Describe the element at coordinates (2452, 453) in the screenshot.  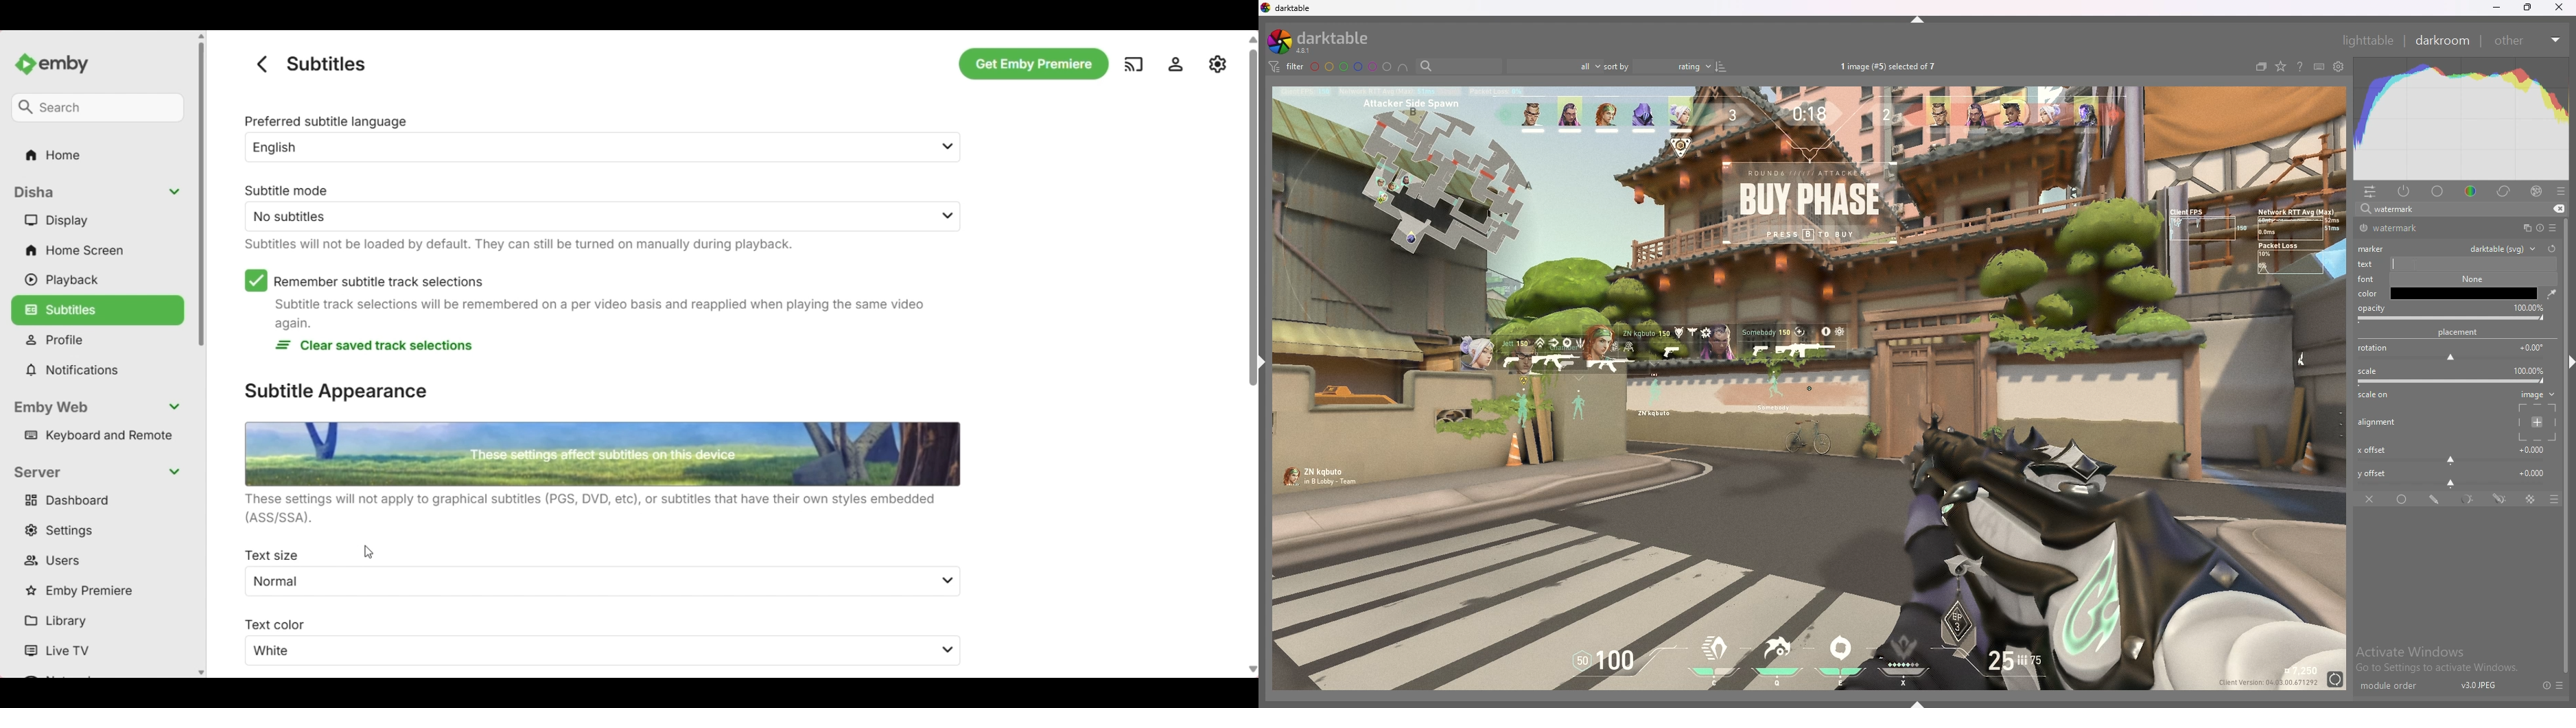
I see `xoffset` at that location.